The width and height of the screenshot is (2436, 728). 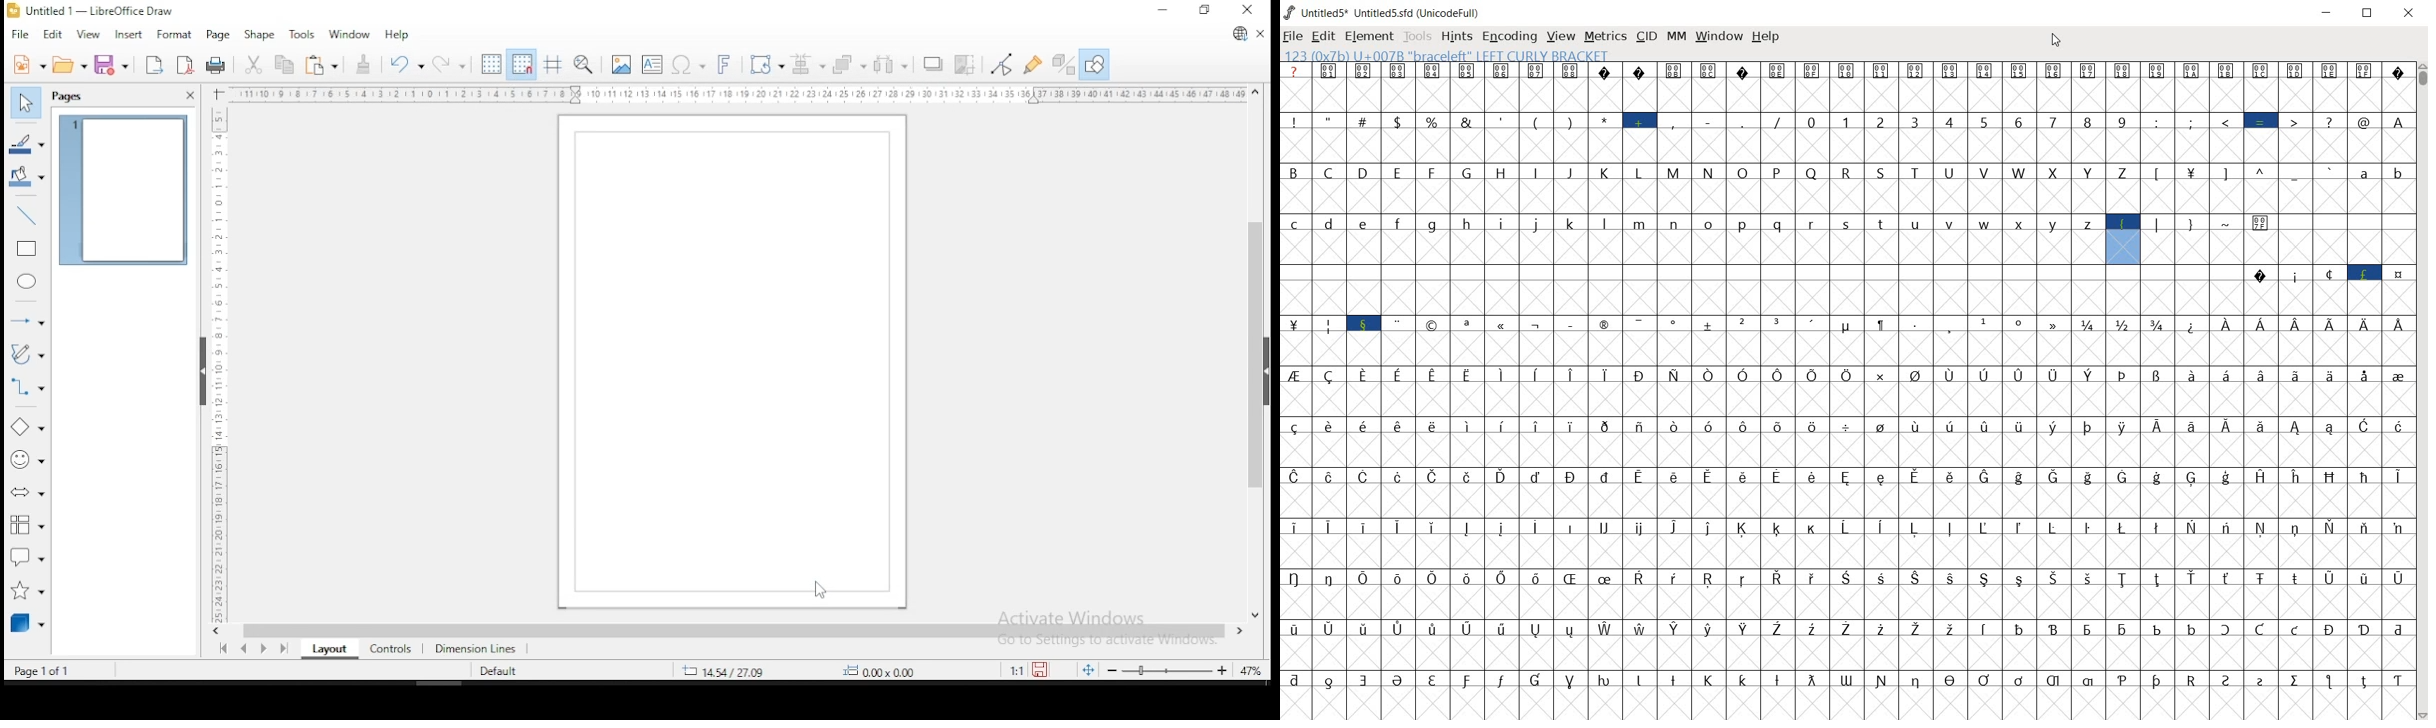 I want to click on window, so click(x=349, y=36).